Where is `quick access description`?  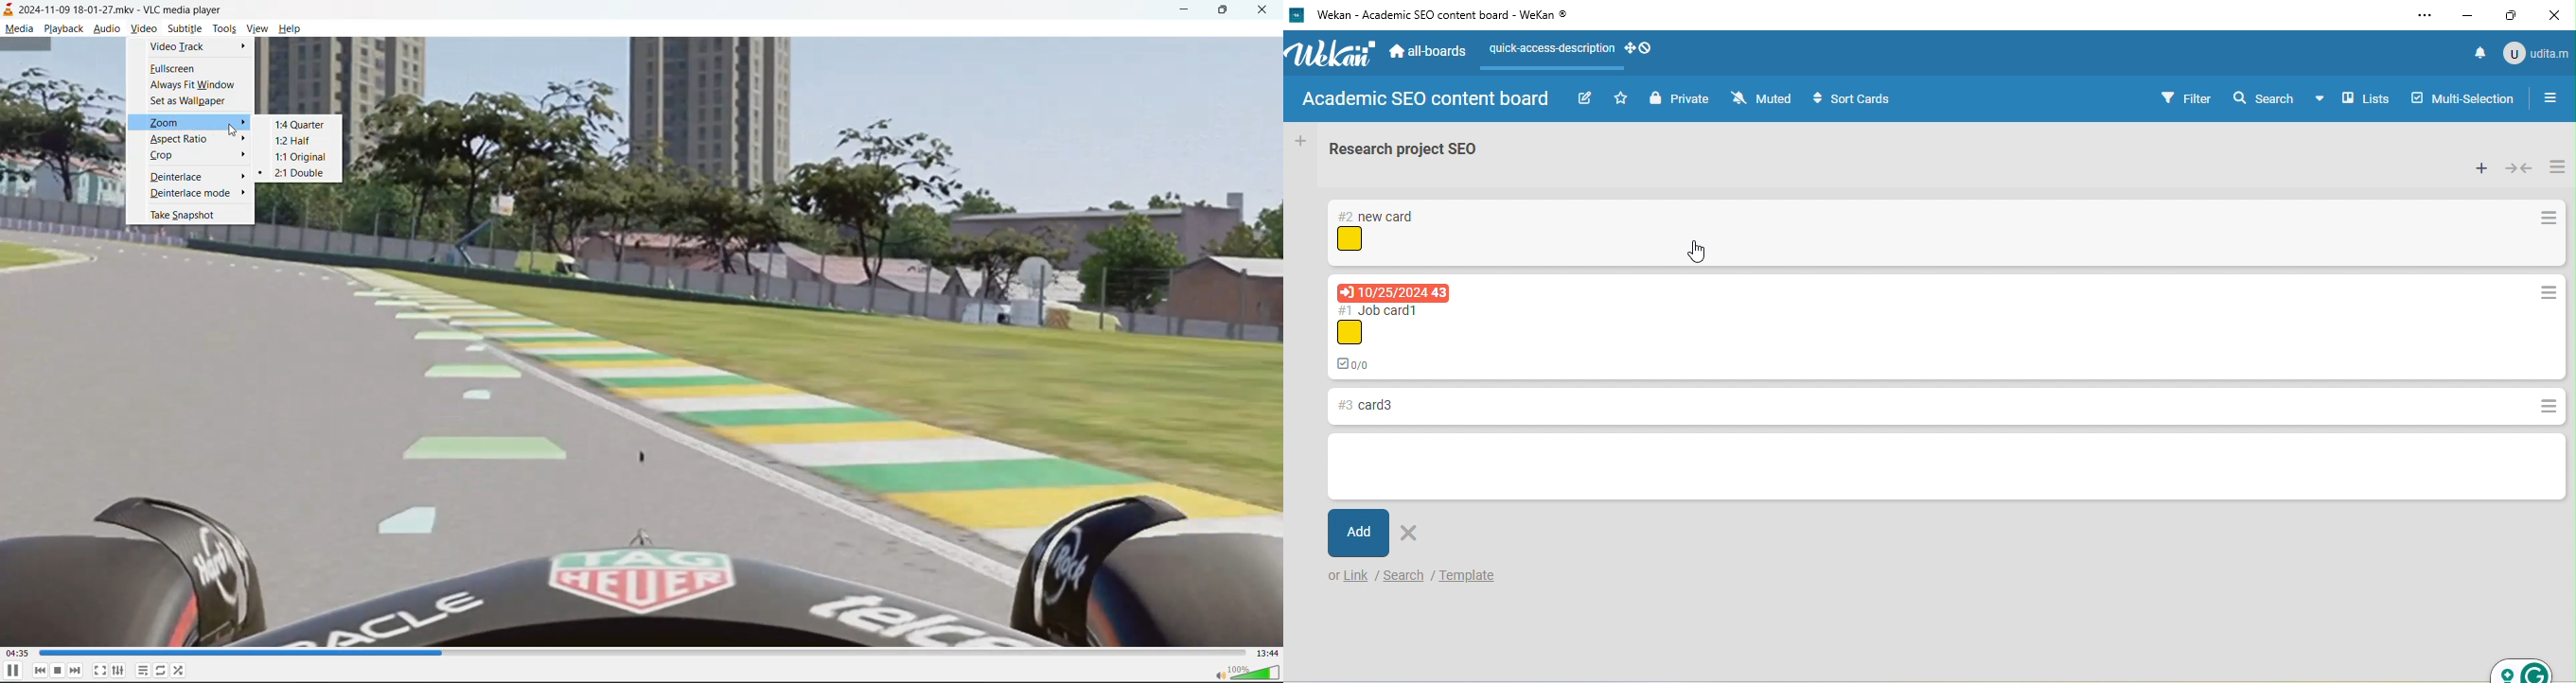 quick access description is located at coordinates (1547, 49).